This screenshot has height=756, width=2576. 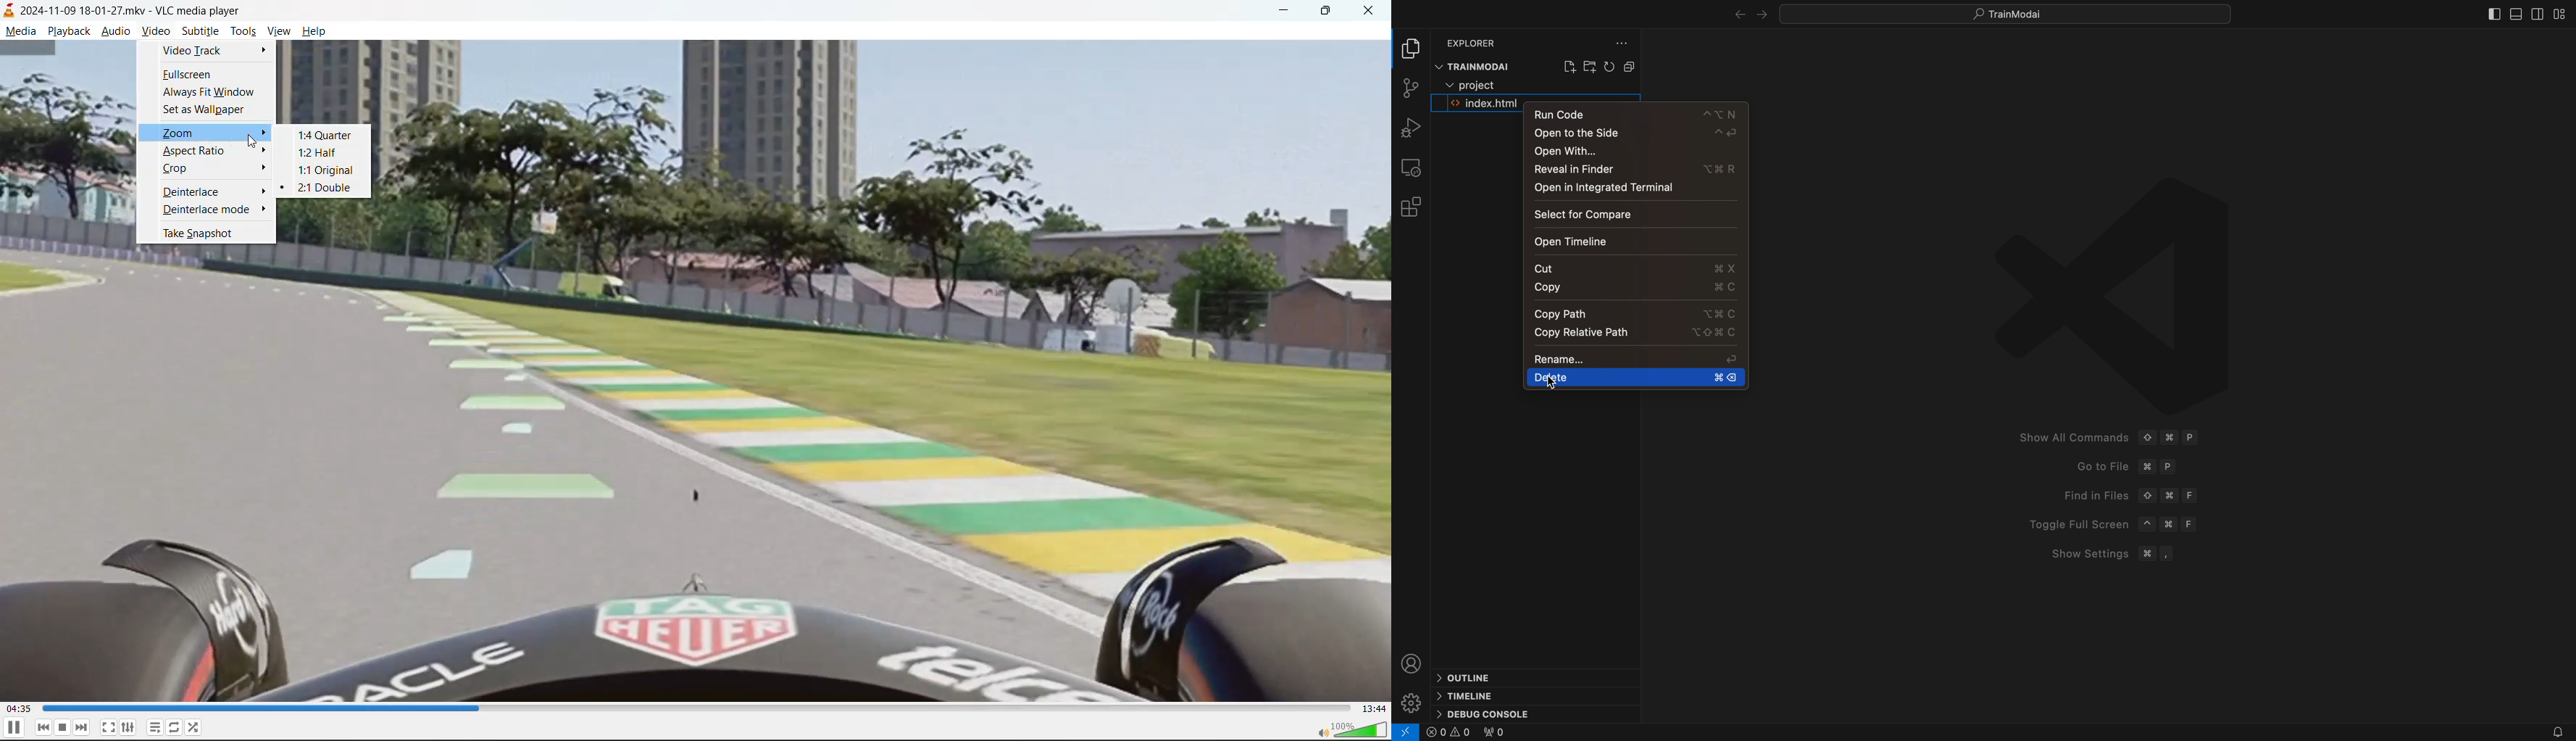 I want to click on Go to file, so click(x=2133, y=468).